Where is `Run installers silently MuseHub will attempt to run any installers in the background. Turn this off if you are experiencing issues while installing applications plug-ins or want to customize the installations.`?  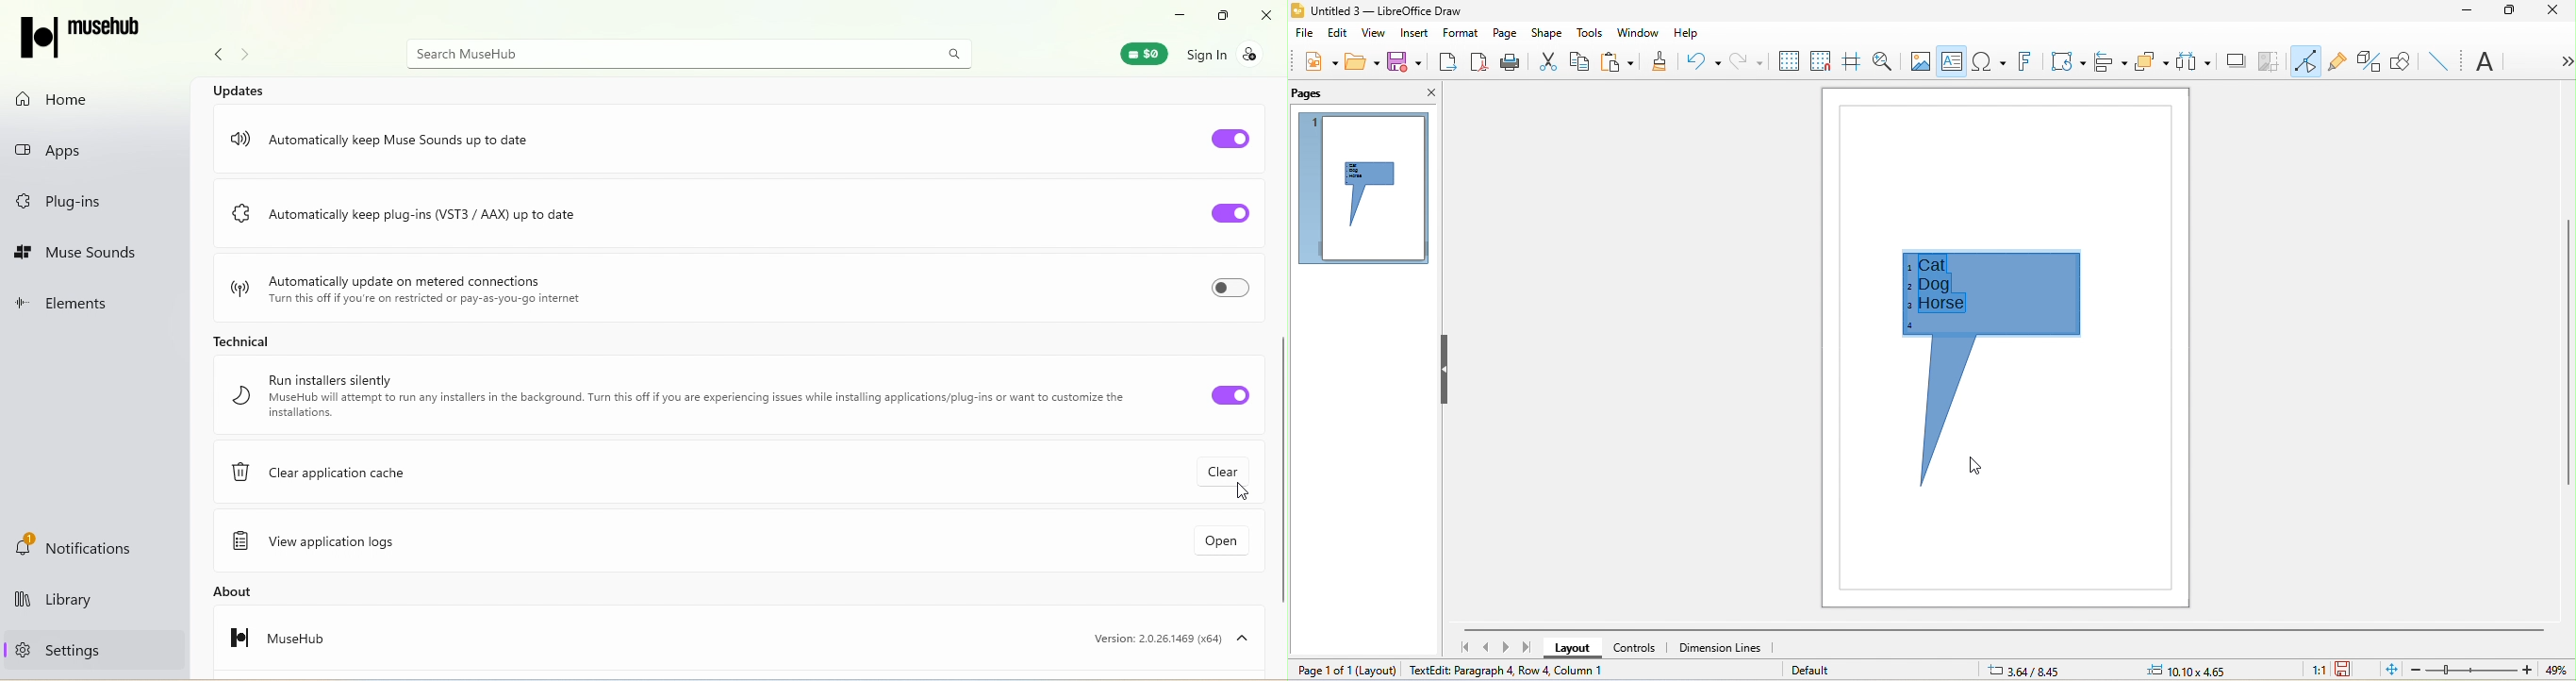
Run installers silently MuseHub will attempt to run any installers in the background. Turn this off if you are experiencing issues while installing applications plug-ins or want to customize the installations. is located at coordinates (676, 396).